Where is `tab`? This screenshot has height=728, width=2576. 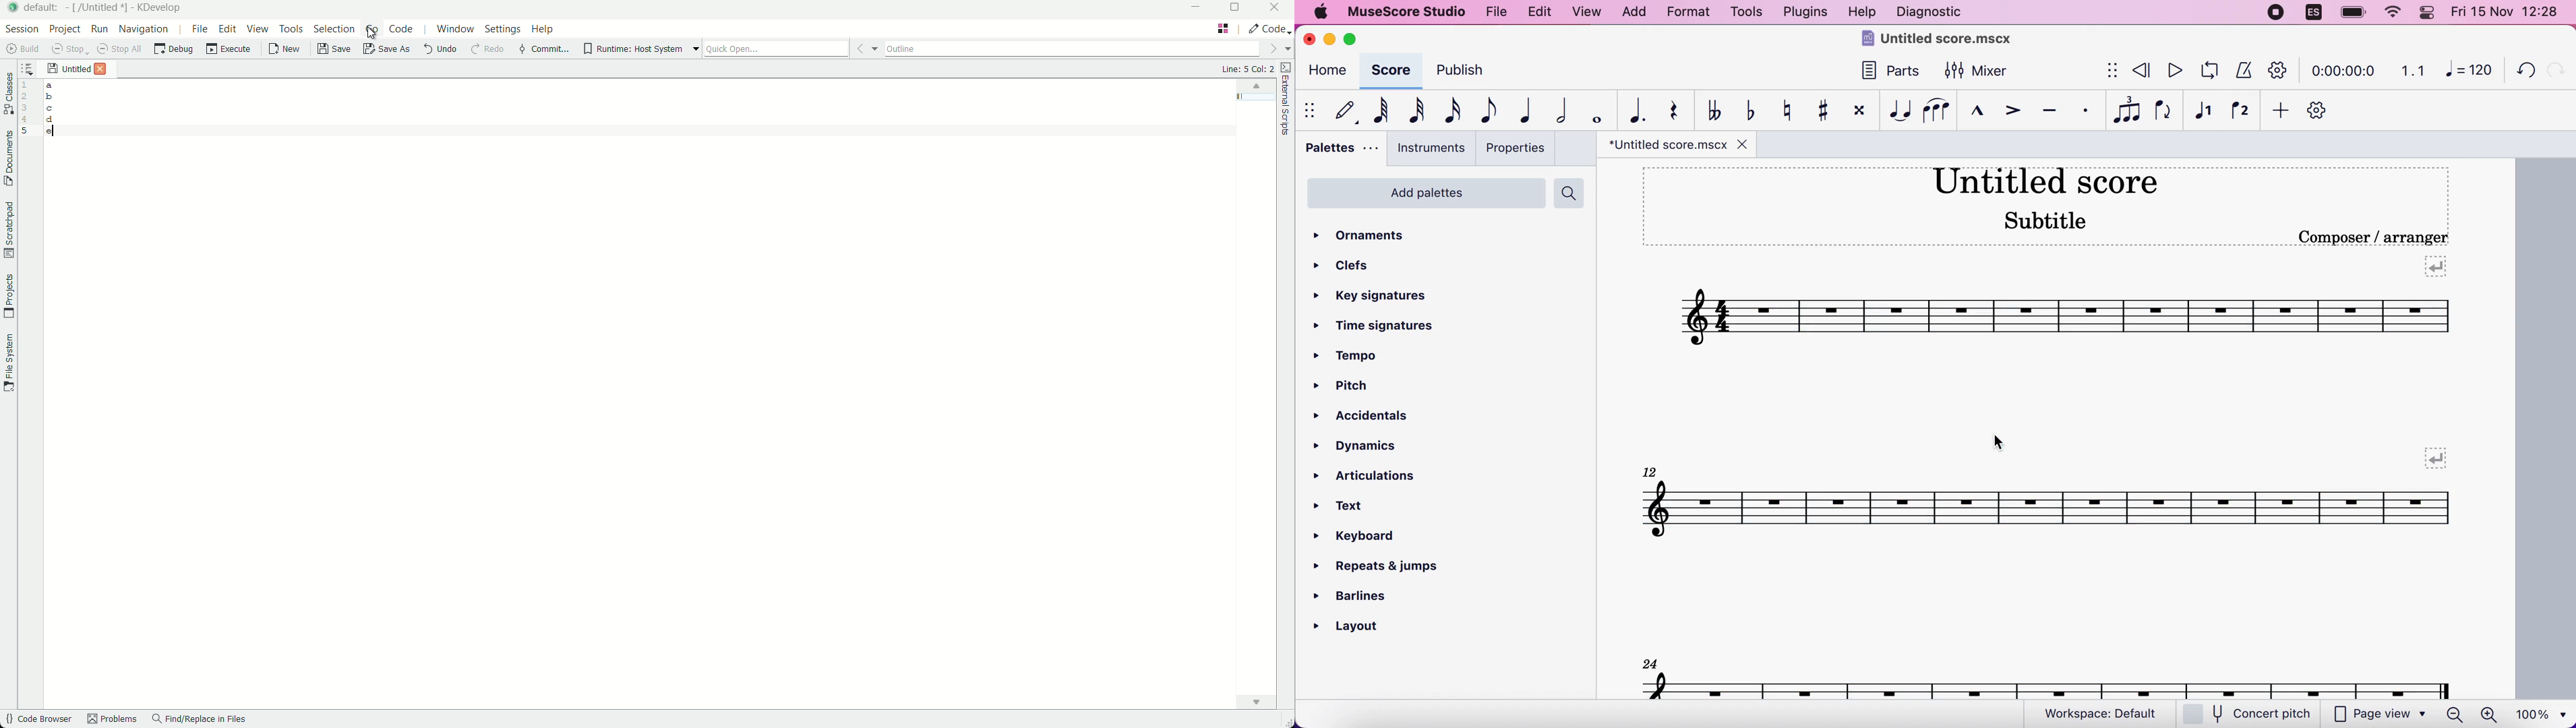
tab is located at coordinates (1664, 145).